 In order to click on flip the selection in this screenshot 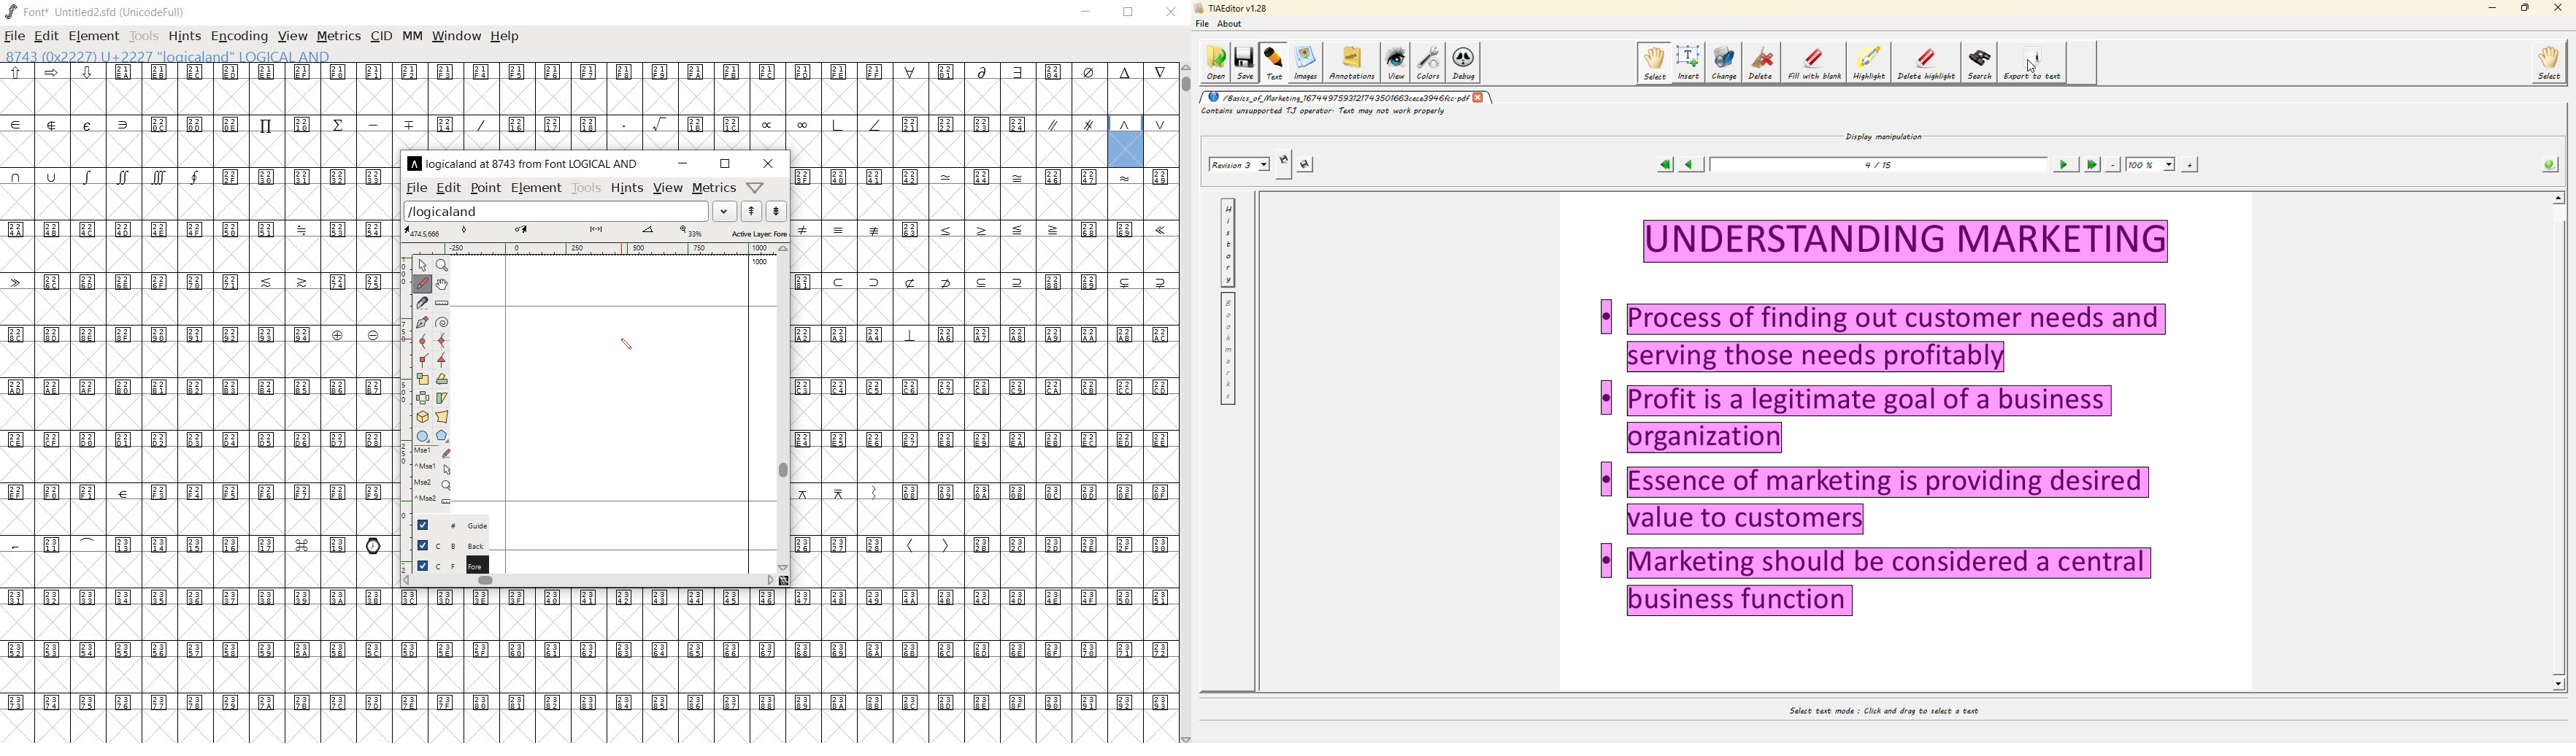, I will do `click(423, 398)`.